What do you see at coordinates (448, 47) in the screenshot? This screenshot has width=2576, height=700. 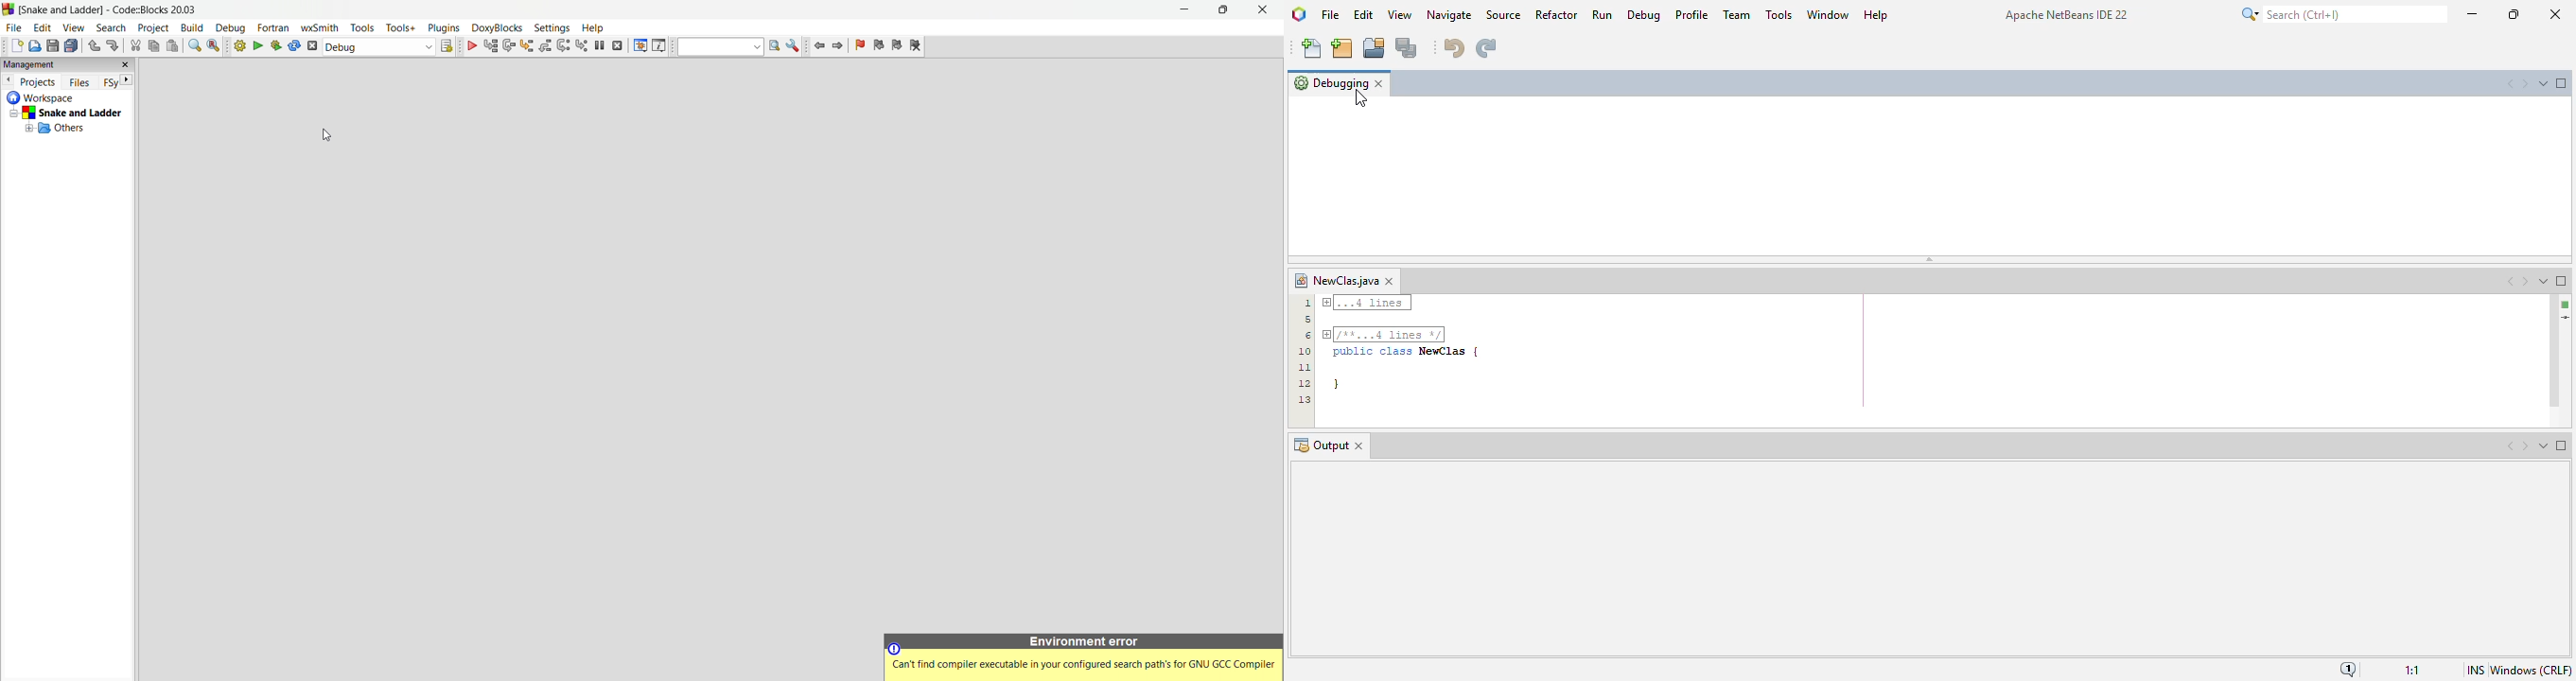 I see `show the select target dialog` at bounding box center [448, 47].